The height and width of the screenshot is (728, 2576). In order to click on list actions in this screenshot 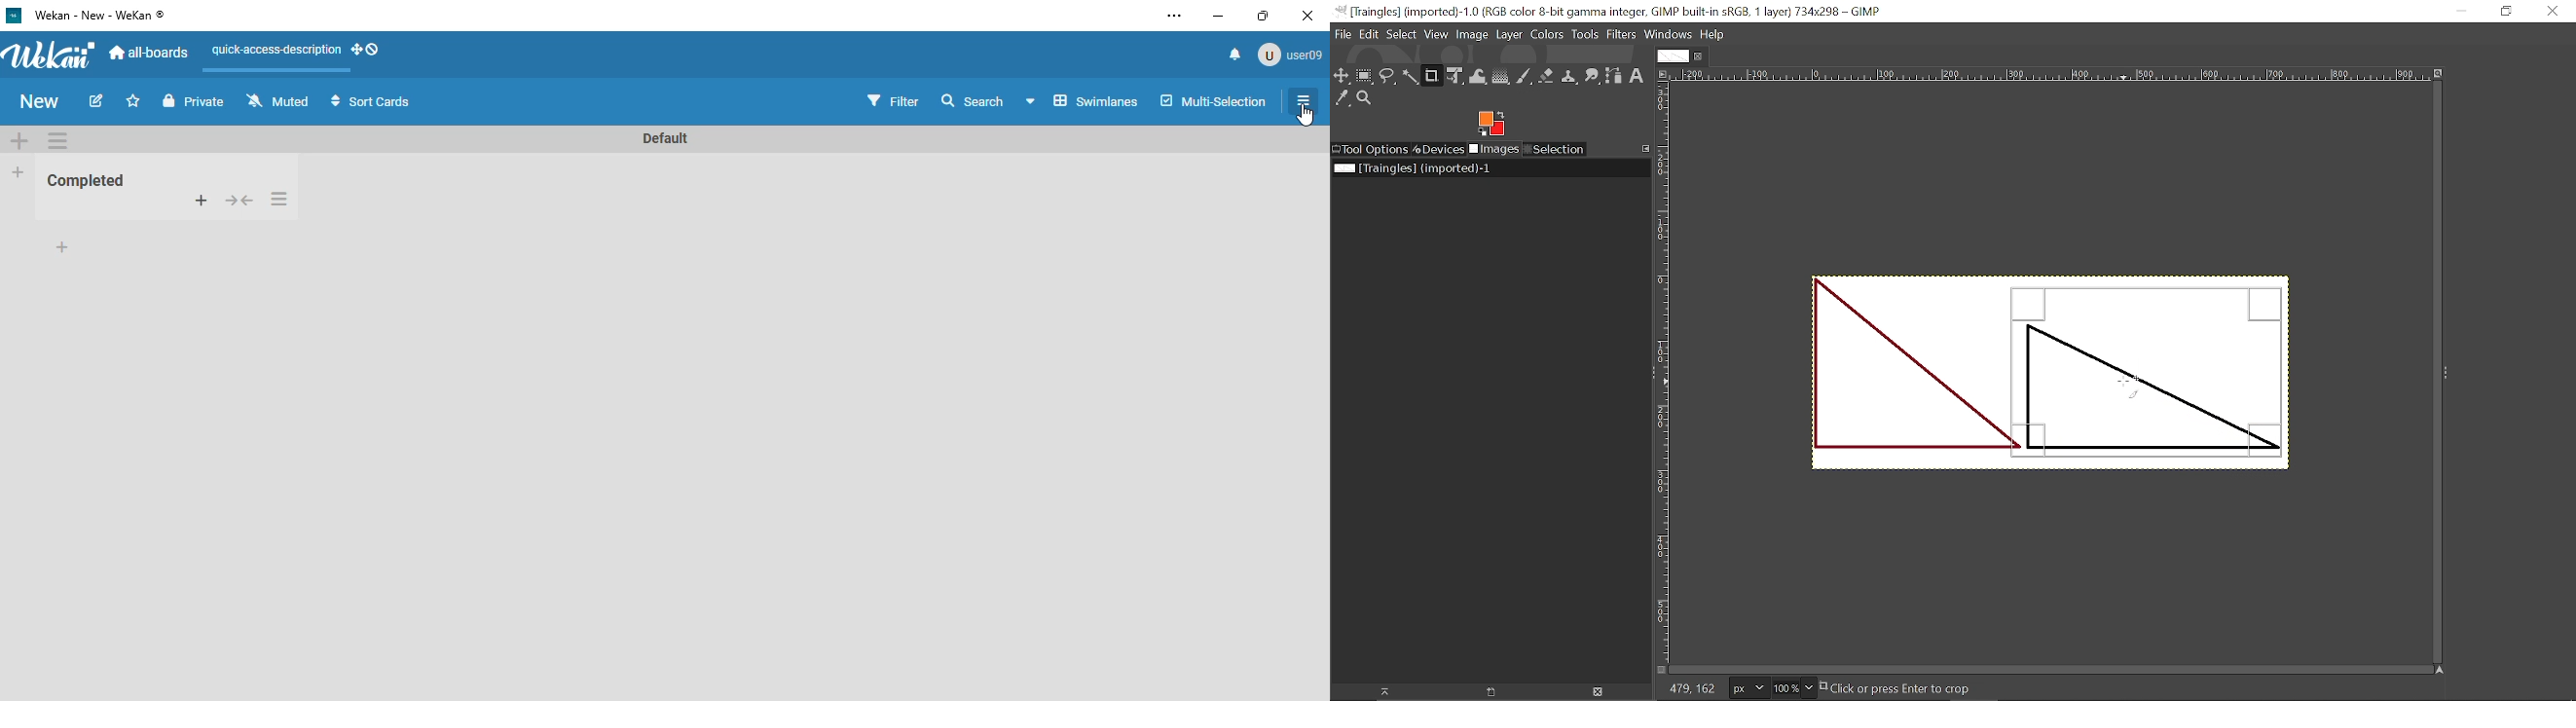, I will do `click(1306, 98)`.